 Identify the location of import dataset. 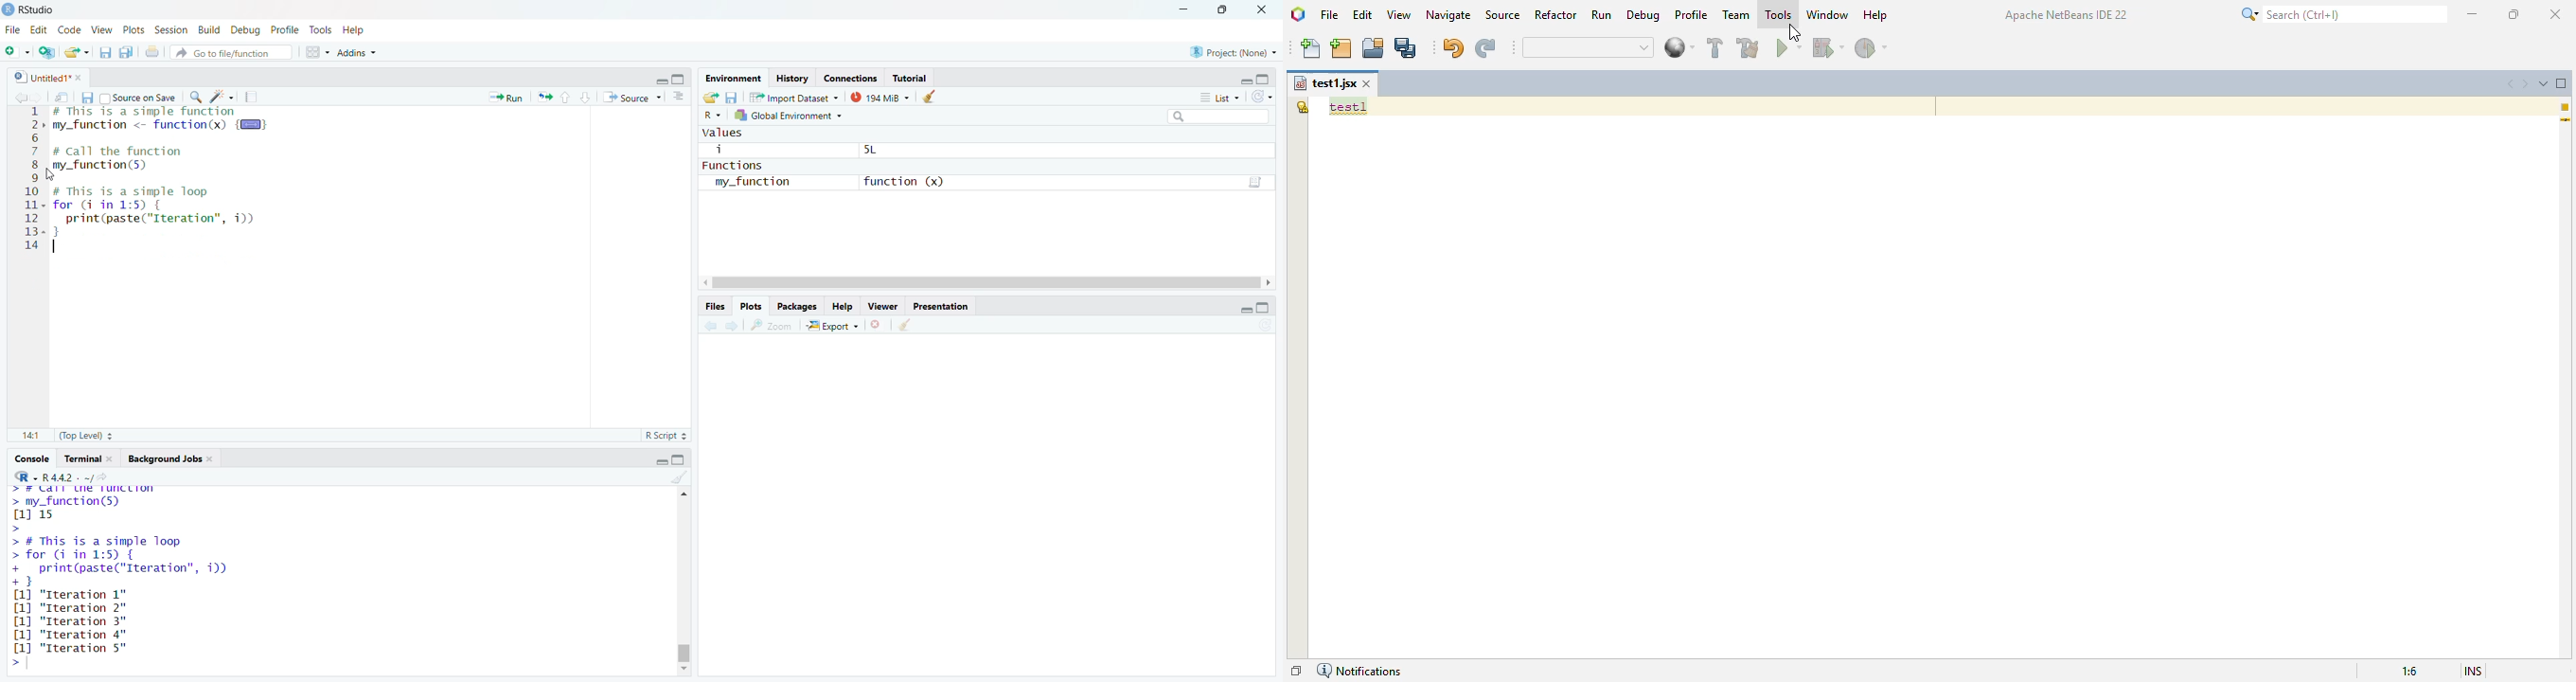
(794, 99).